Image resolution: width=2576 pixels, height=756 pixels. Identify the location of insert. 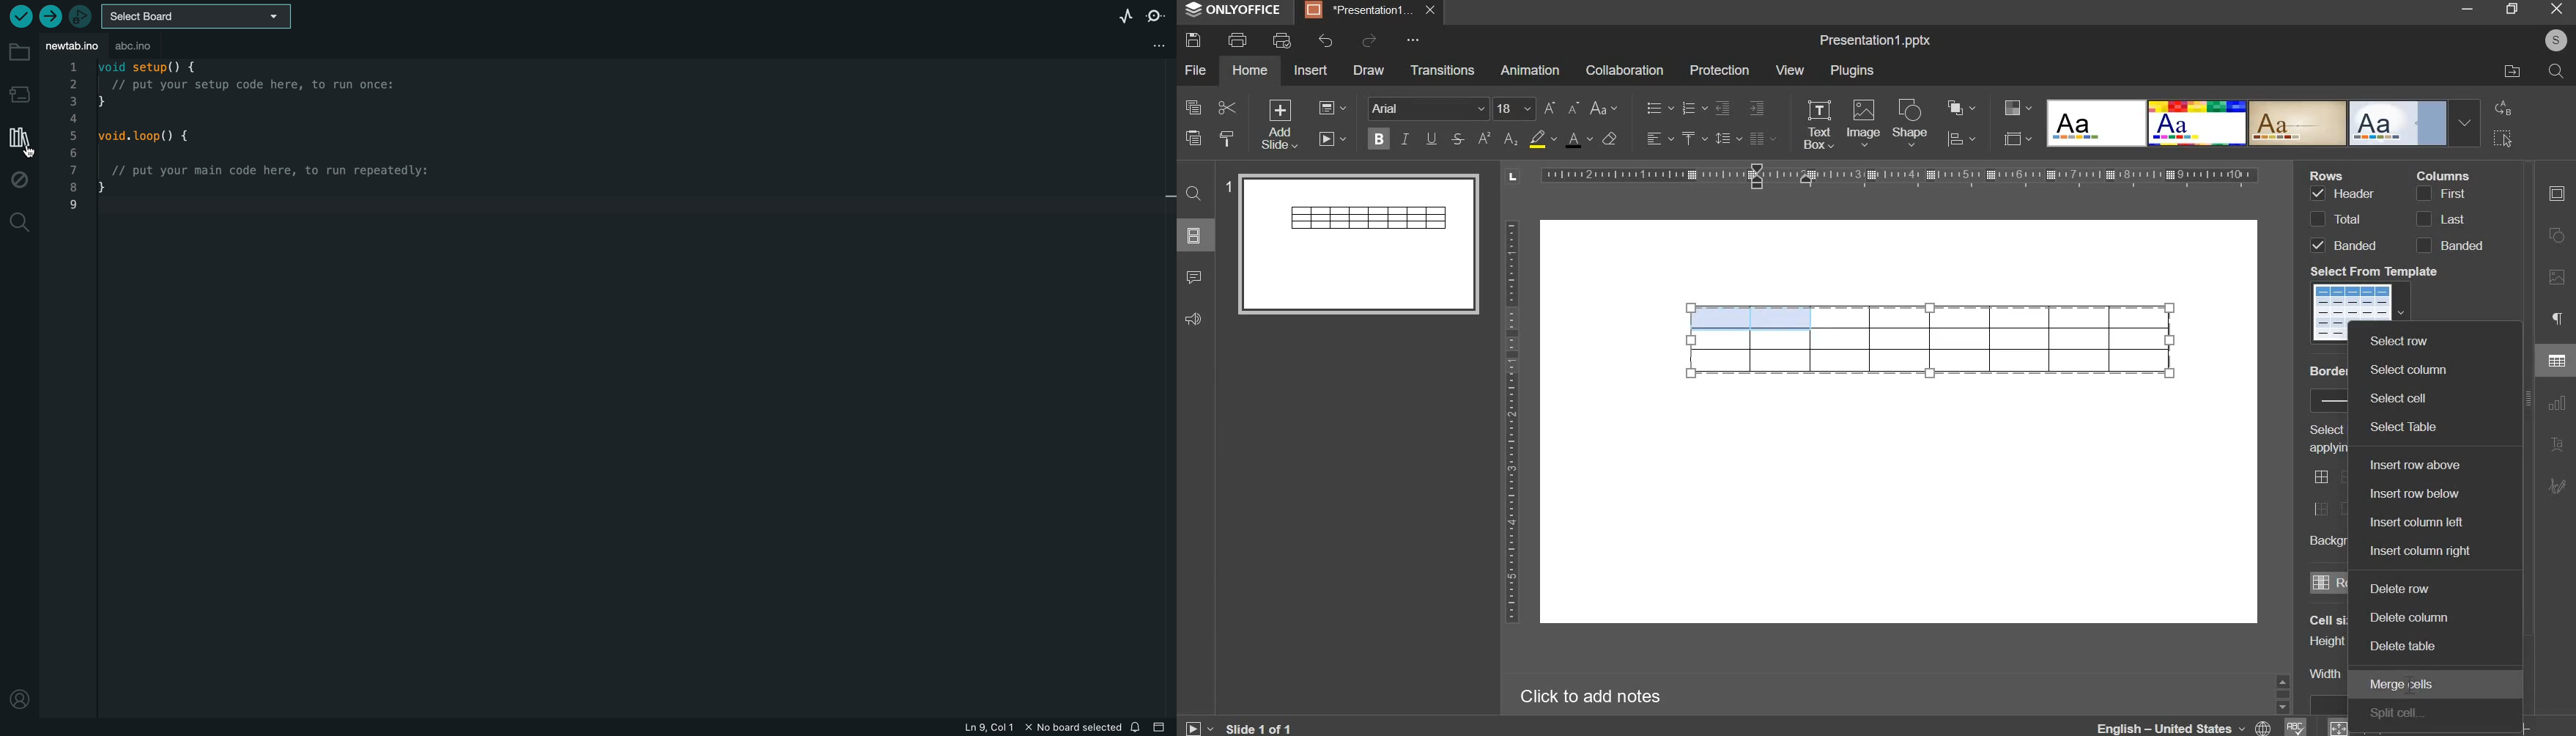
(1311, 69).